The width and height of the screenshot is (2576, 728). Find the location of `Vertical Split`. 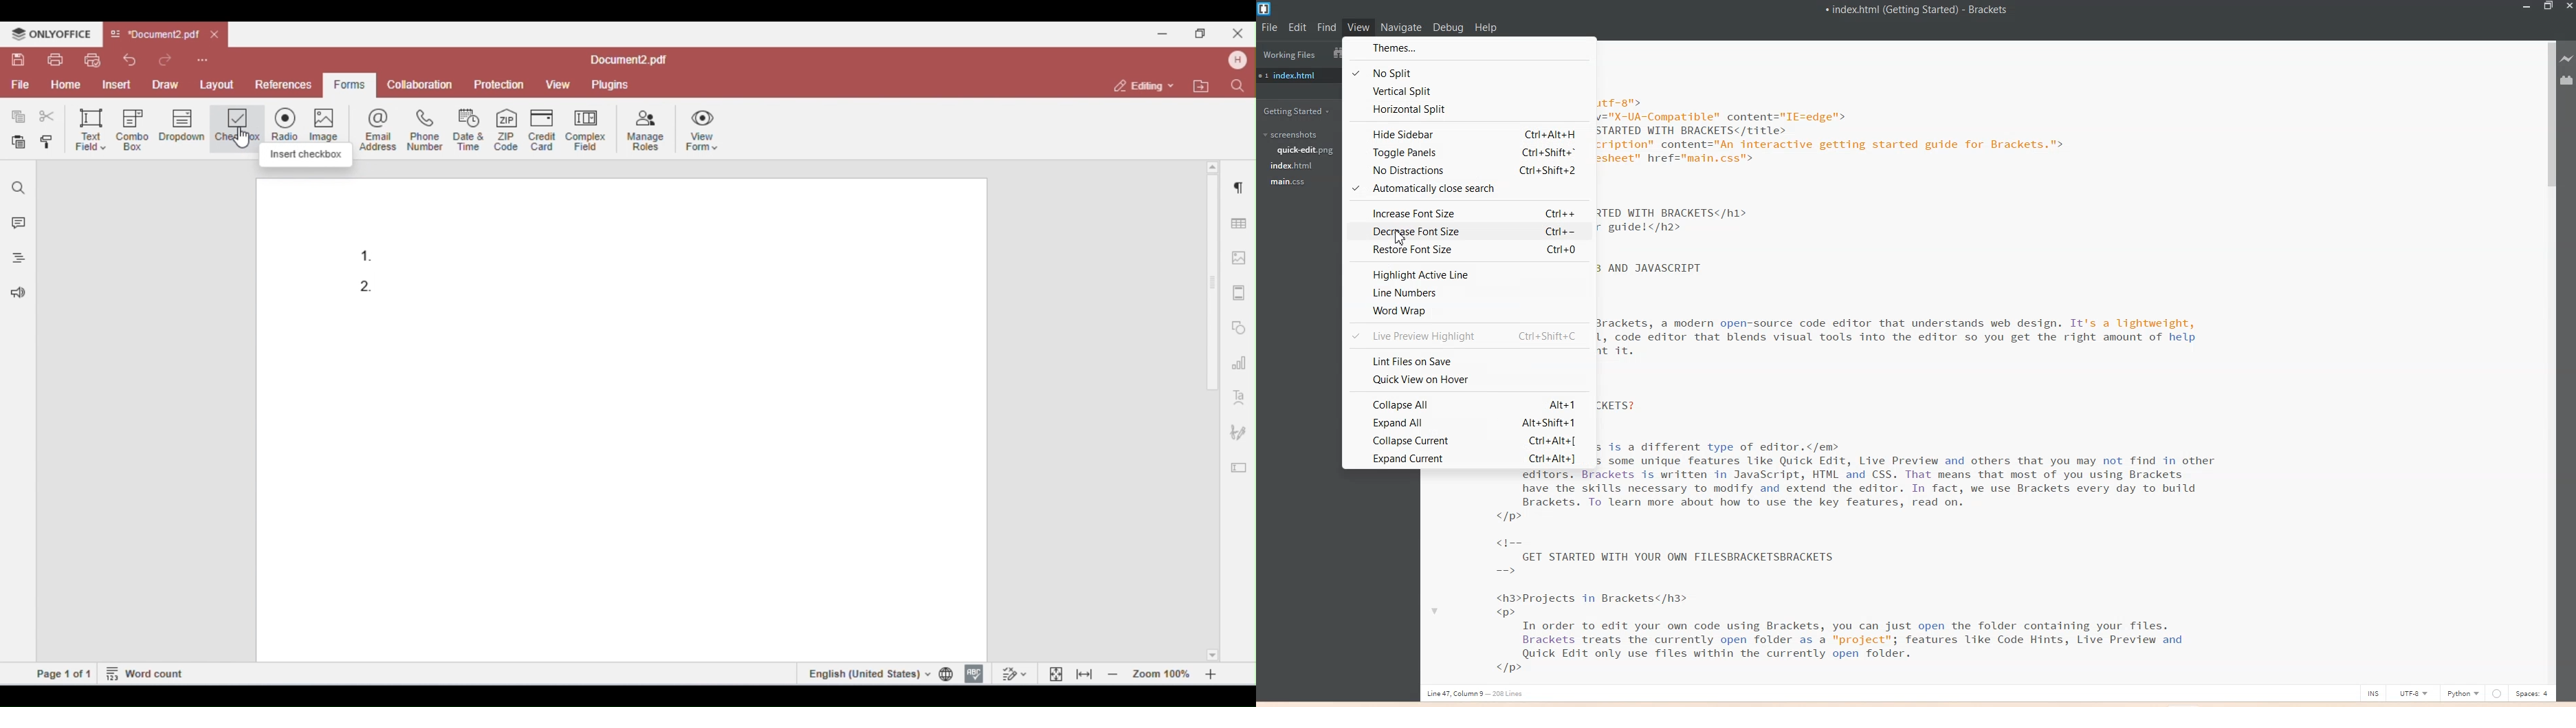

Vertical Split is located at coordinates (1469, 93).